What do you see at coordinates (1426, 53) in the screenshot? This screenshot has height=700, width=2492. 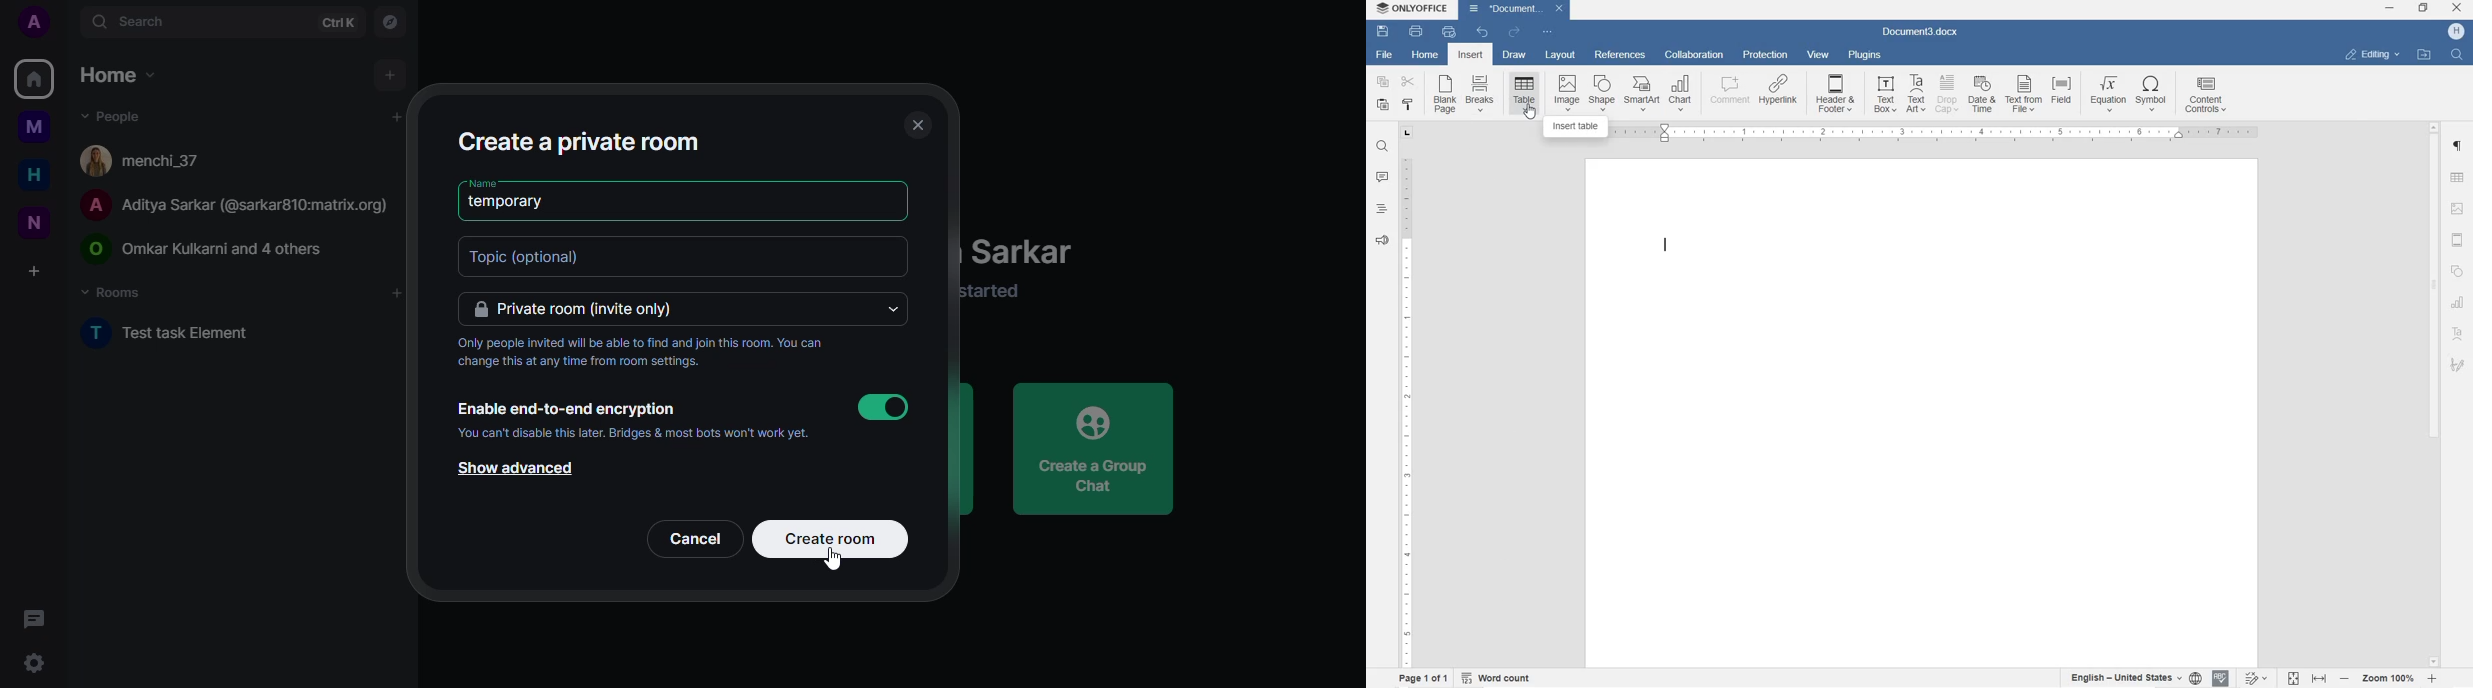 I see `HOME` at bounding box center [1426, 53].